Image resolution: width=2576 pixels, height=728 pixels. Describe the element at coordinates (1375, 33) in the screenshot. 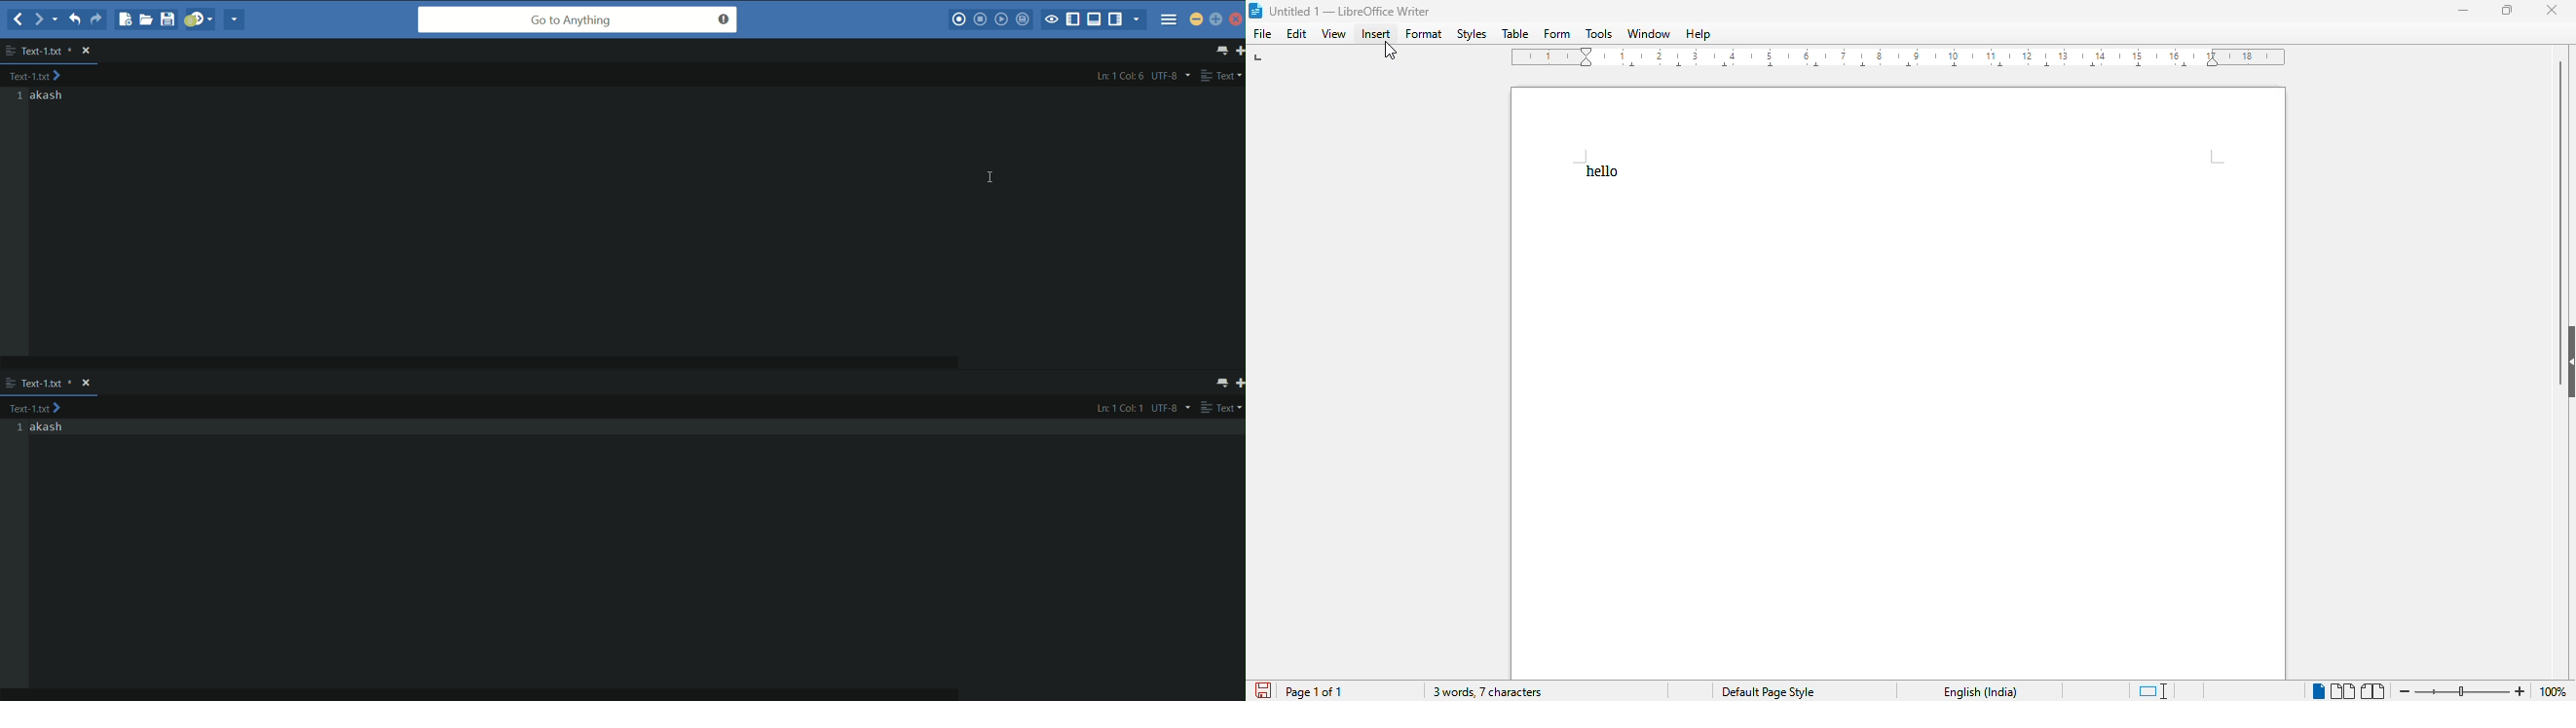

I see `insert` at that location.